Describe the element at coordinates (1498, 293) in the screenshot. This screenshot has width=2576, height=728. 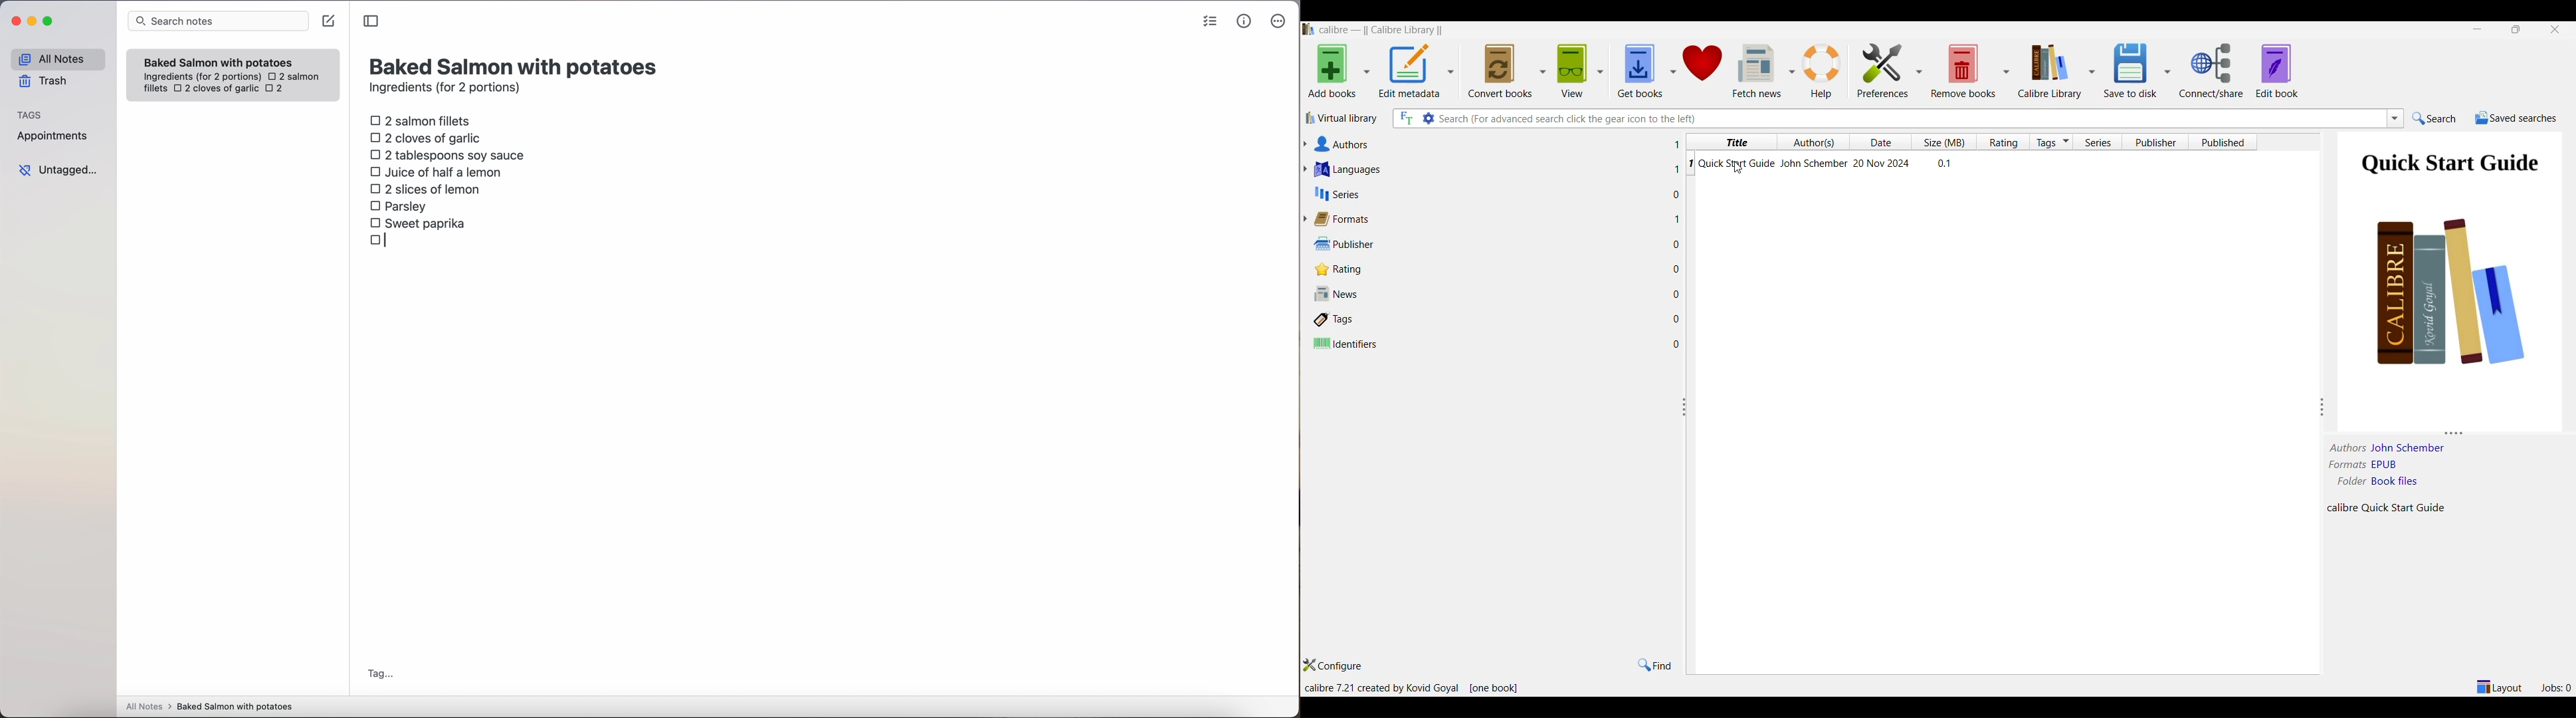
I see `news ` at that location.